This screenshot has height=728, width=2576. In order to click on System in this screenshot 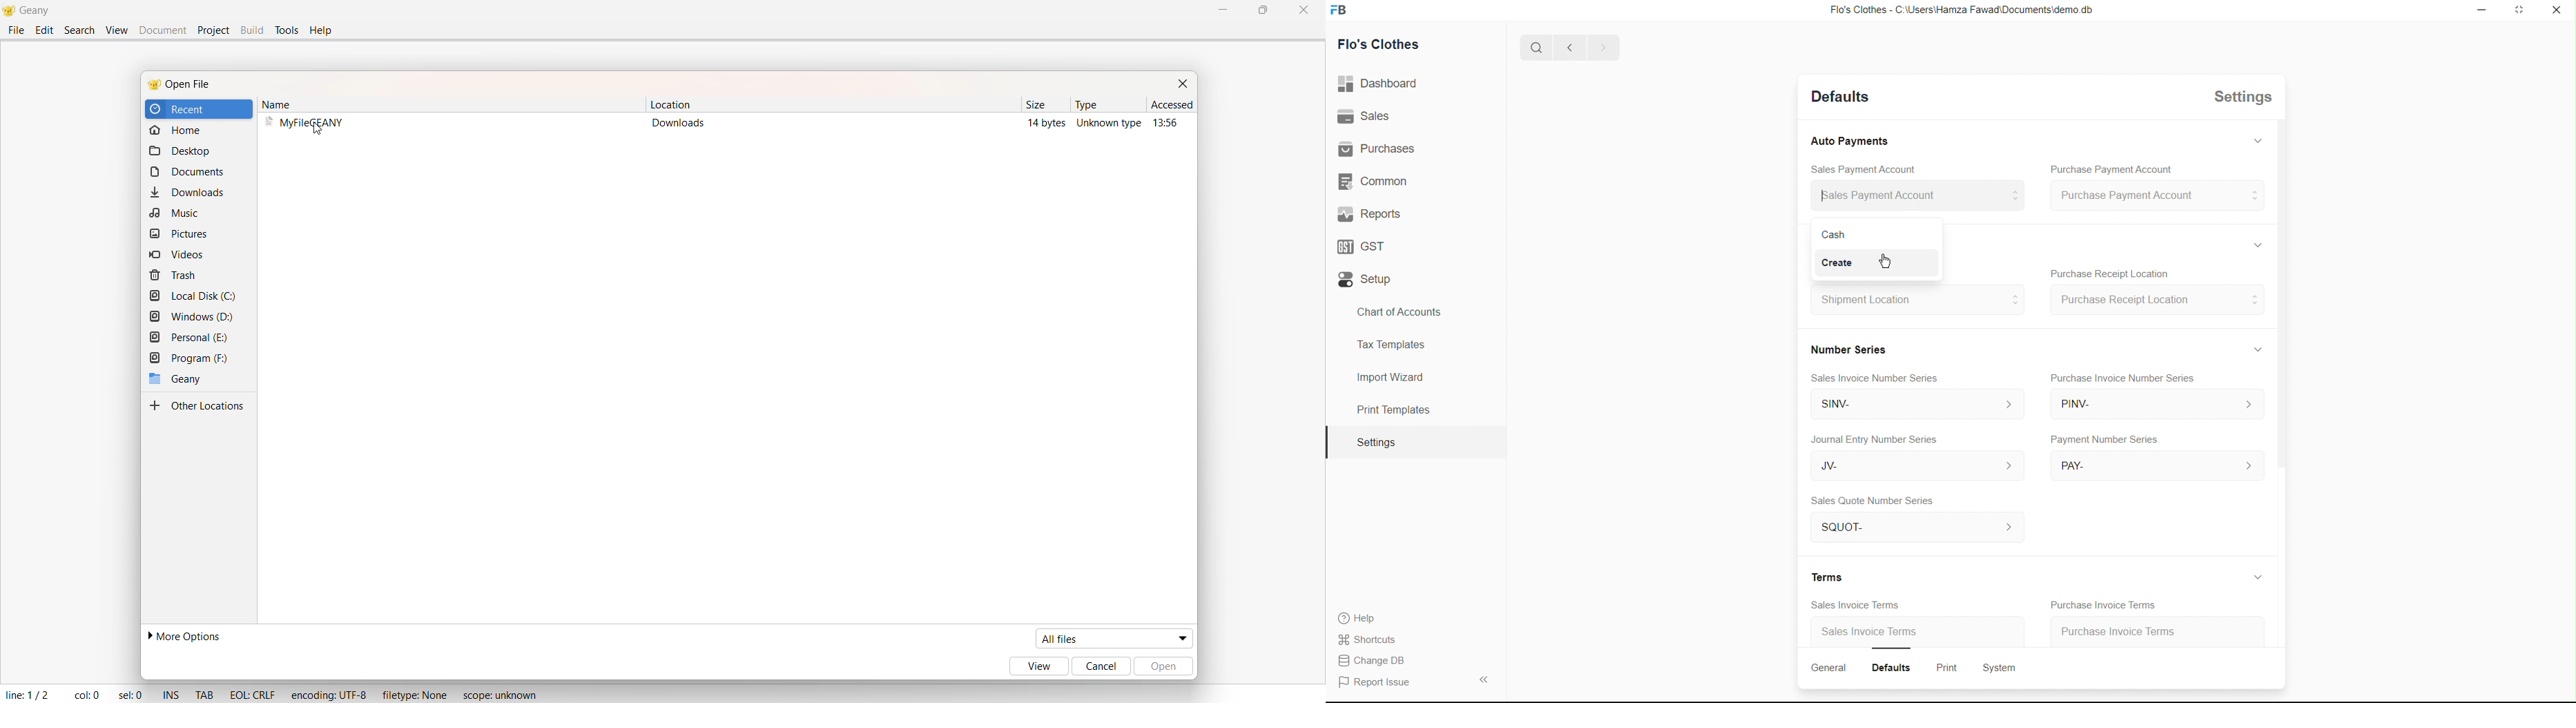, I will do `click(1997, 668)`.